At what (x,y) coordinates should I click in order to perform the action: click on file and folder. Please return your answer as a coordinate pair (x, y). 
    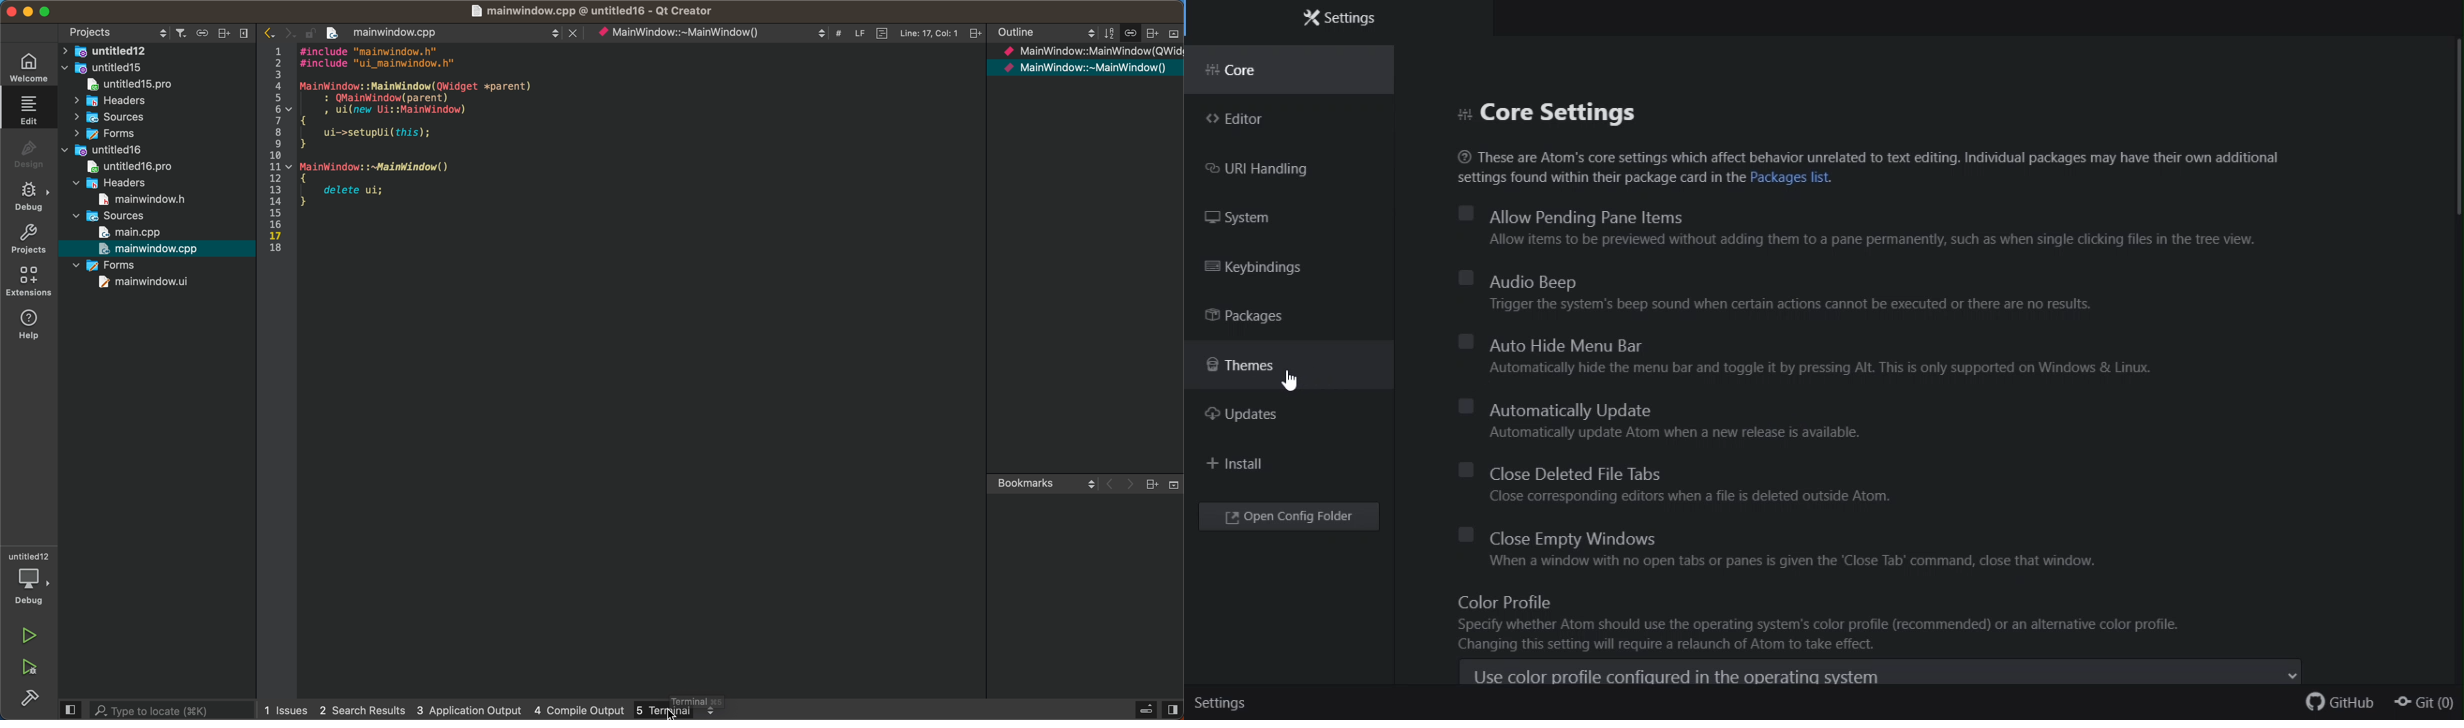
    Looking at the image, I should click on (160, 102).